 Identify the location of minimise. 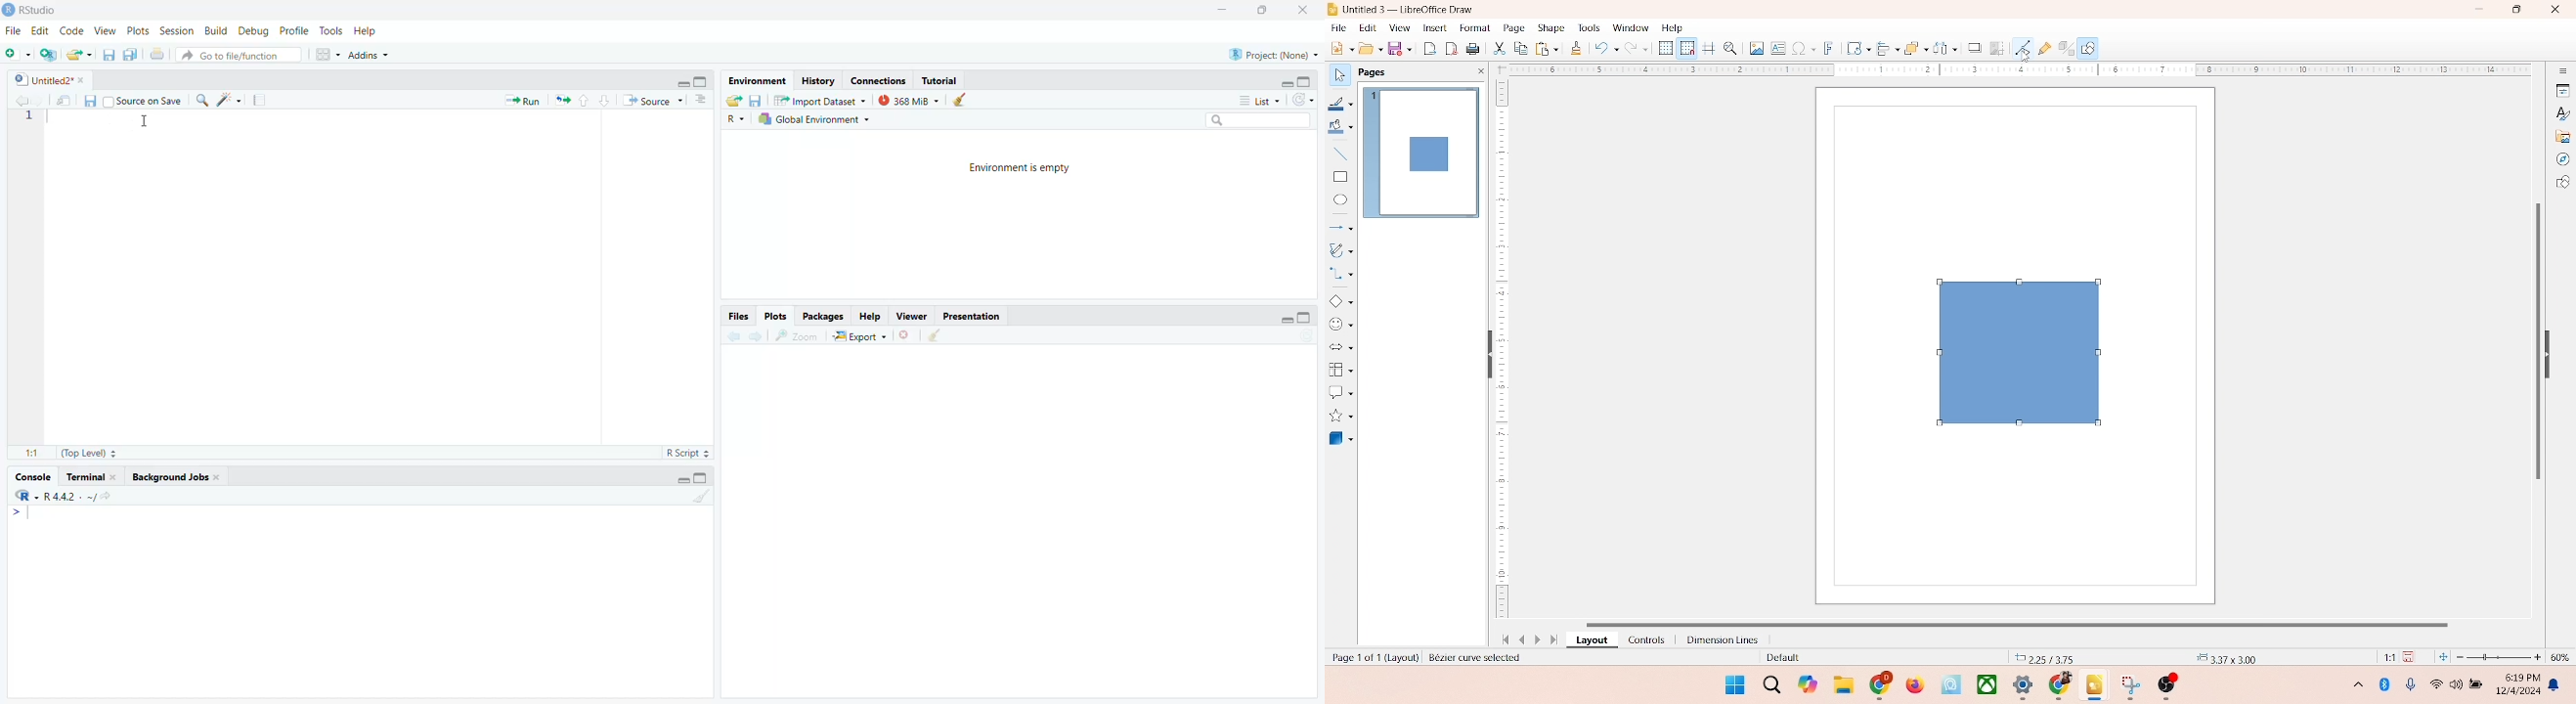
(681, 82).